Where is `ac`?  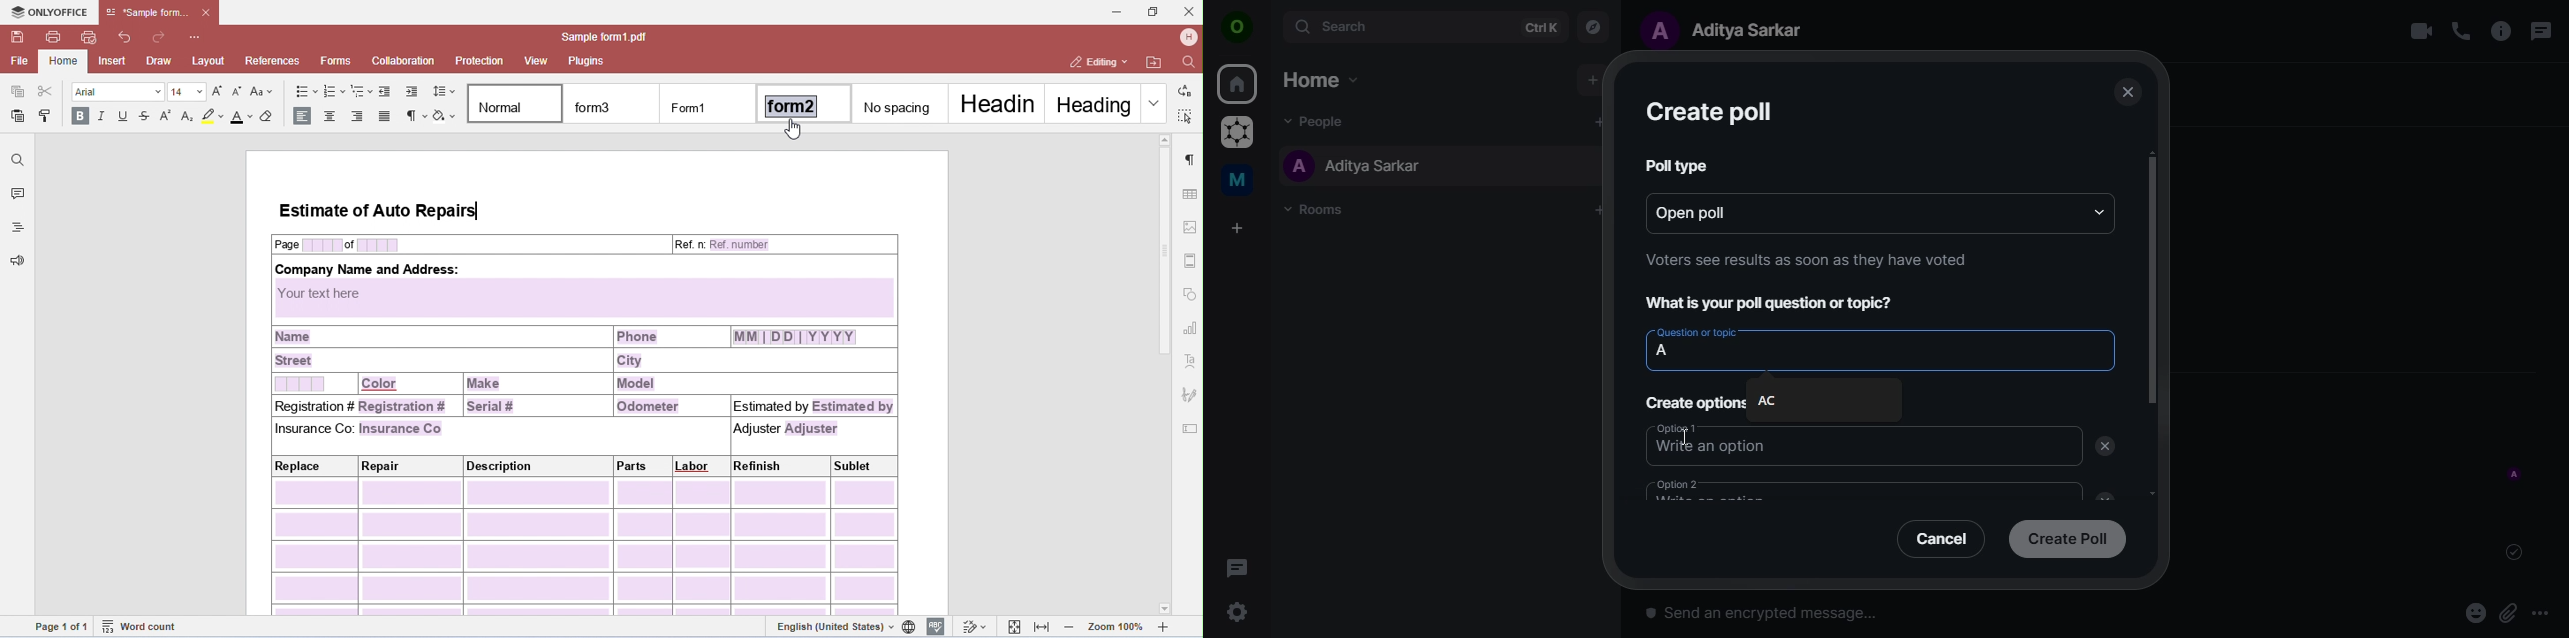 ac is located at coordinates (1783, 401).